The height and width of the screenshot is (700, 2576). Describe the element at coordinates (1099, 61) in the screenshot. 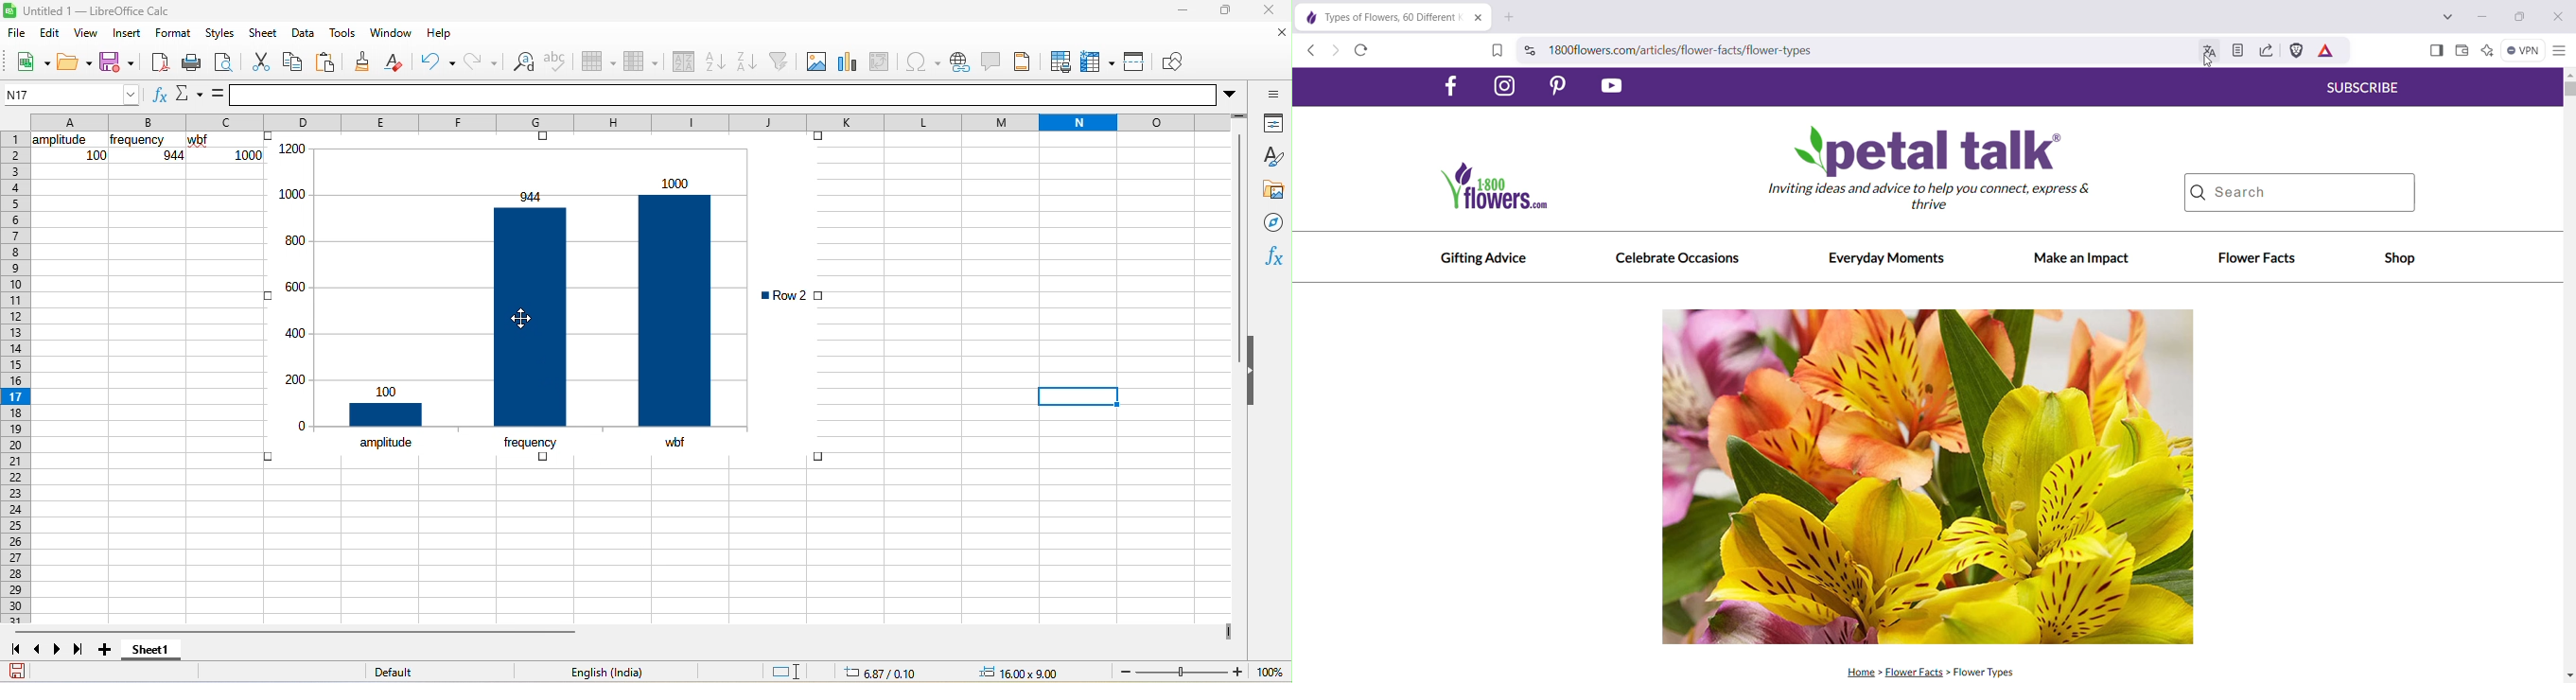

I see `freeze row and column` at that location.